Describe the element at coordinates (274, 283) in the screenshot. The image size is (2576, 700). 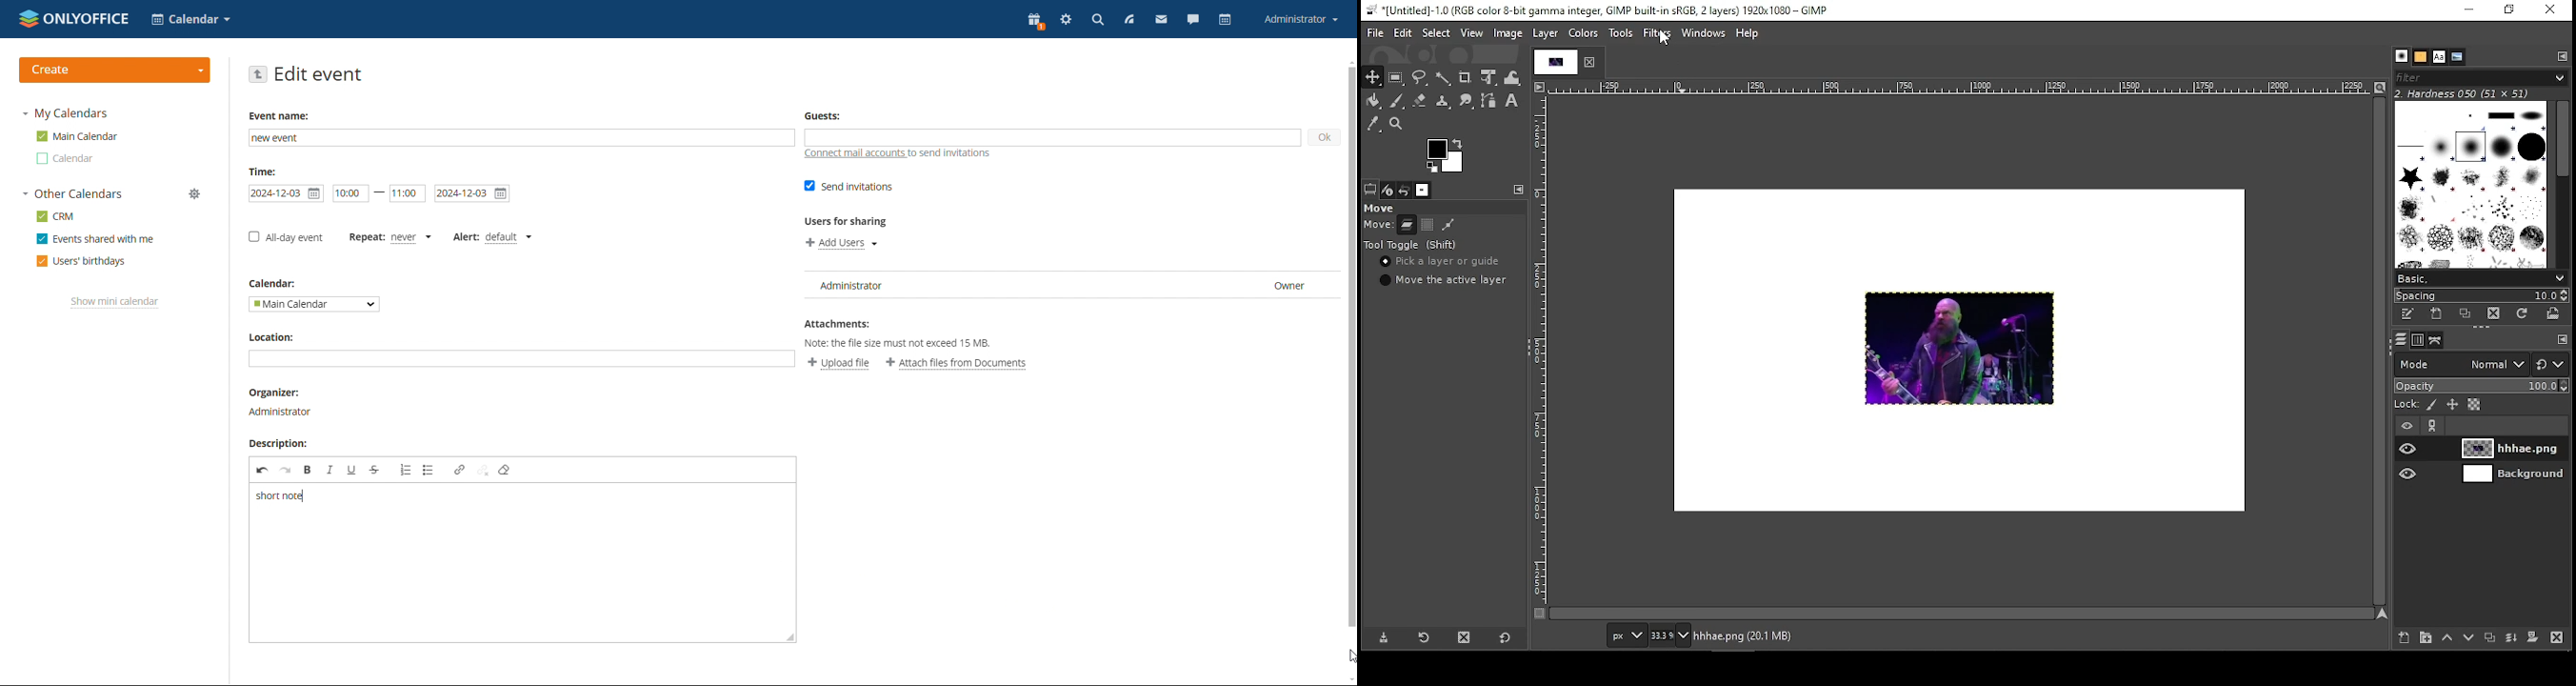
I see `Calendar:` at that location.